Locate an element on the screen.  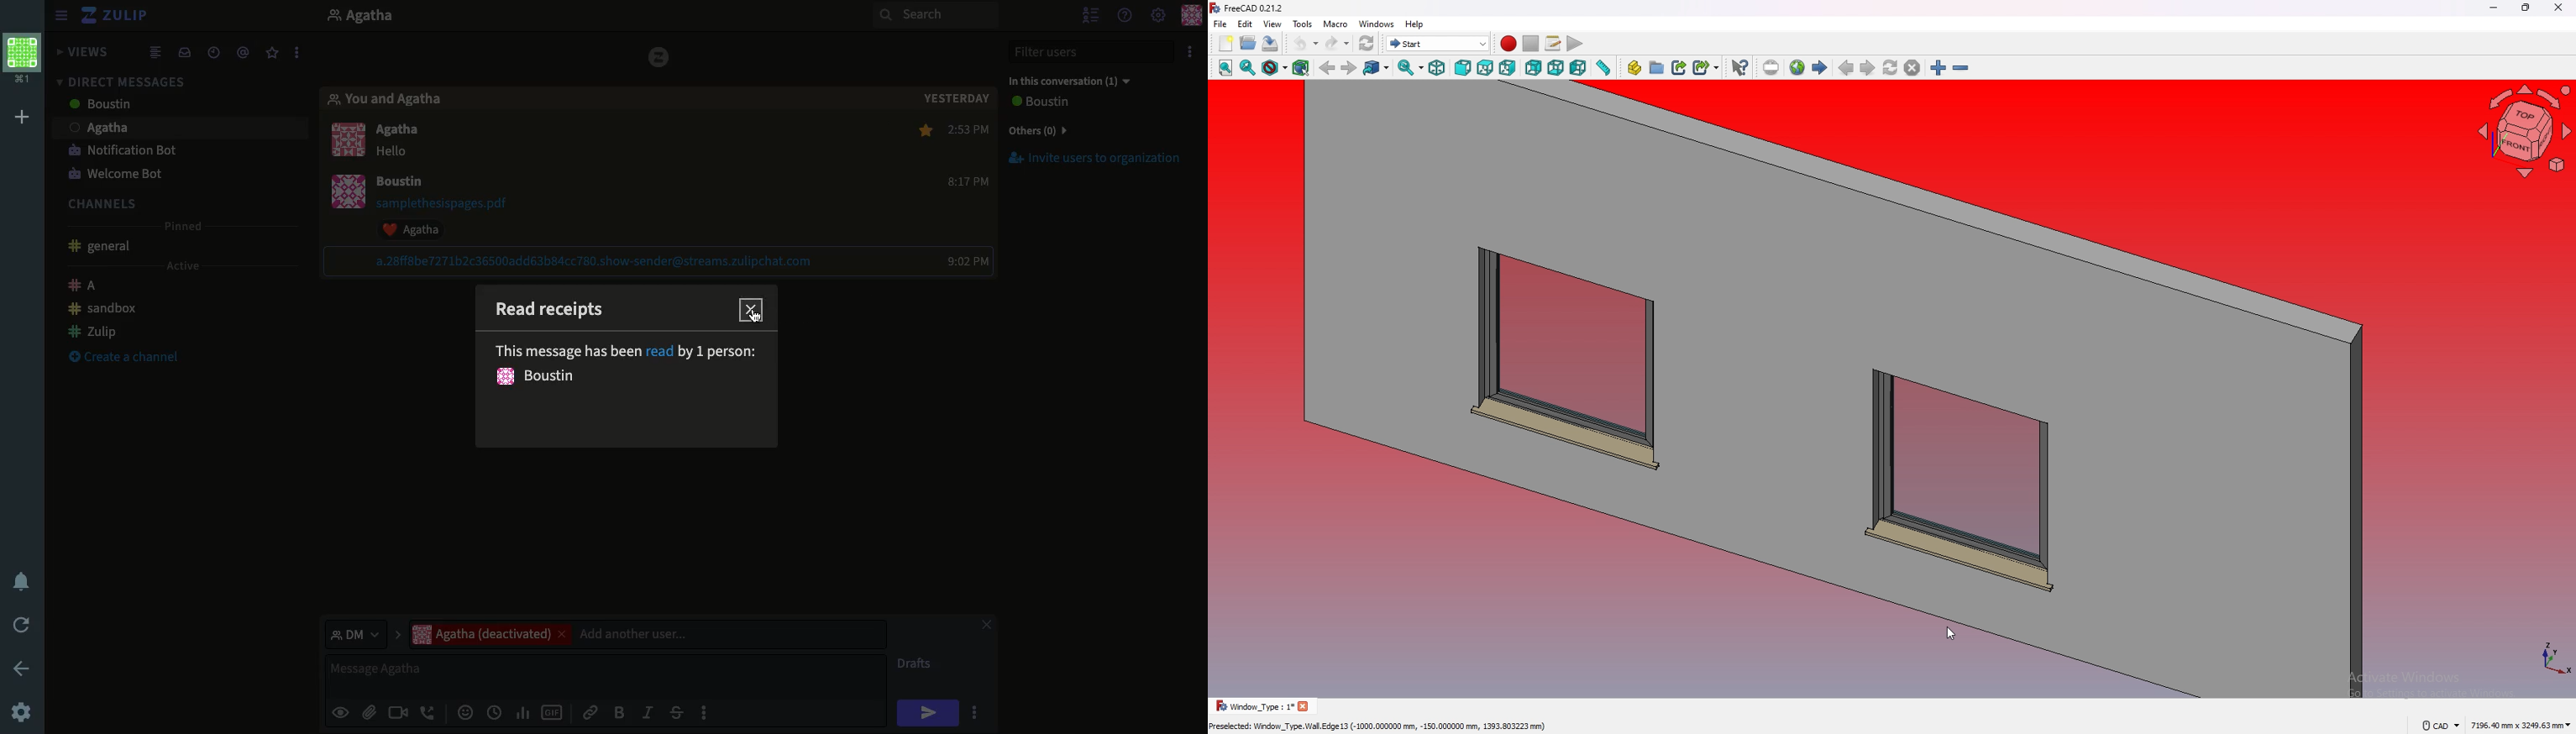
pointer is located at coordinates (752, 319).